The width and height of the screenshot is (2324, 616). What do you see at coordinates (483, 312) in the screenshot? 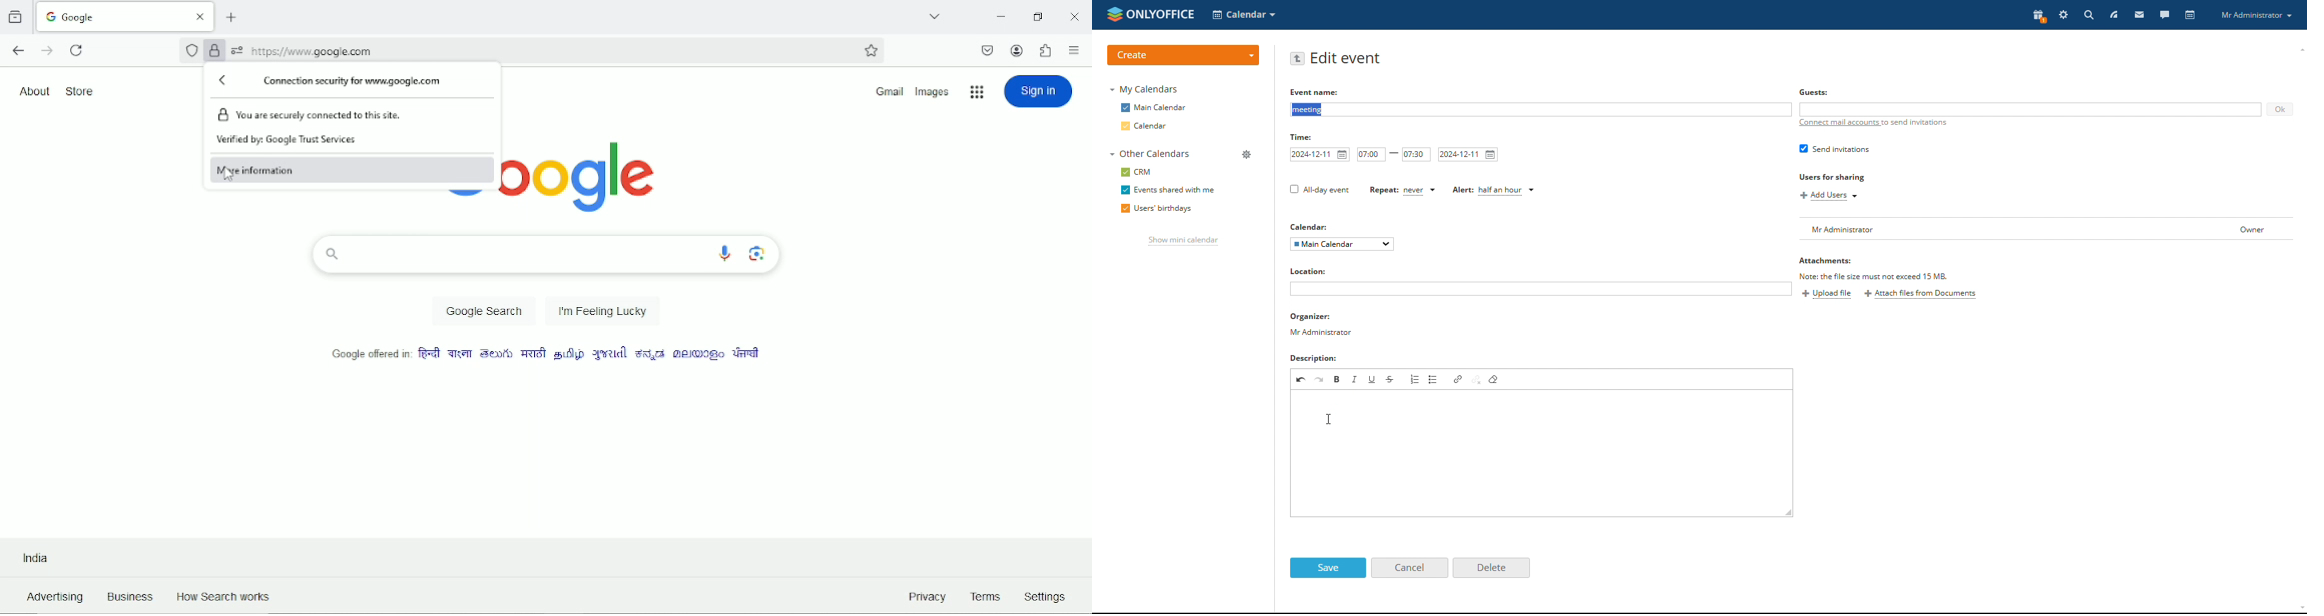
I see `Google Search` at bounding box center [483, 312].